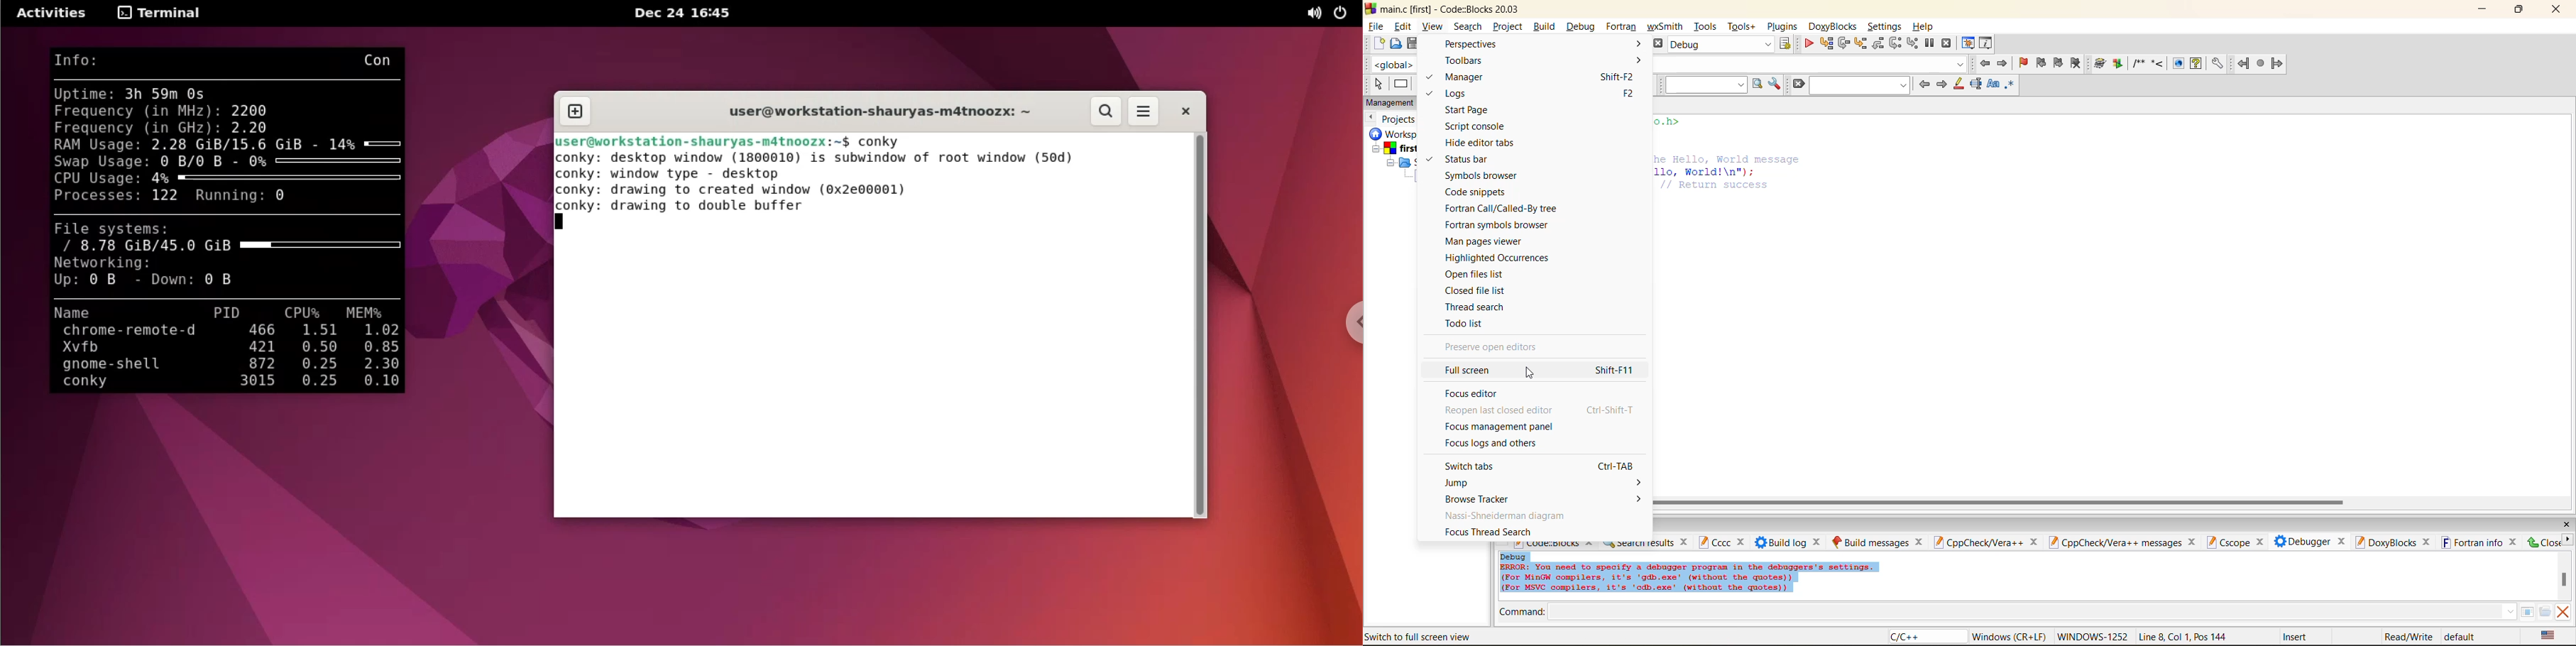 The image size is (2576, 672). What do you see at coordinates (1897, 44) in the screenshot?
I see `next instruction` at bounding box center [1897, 44].